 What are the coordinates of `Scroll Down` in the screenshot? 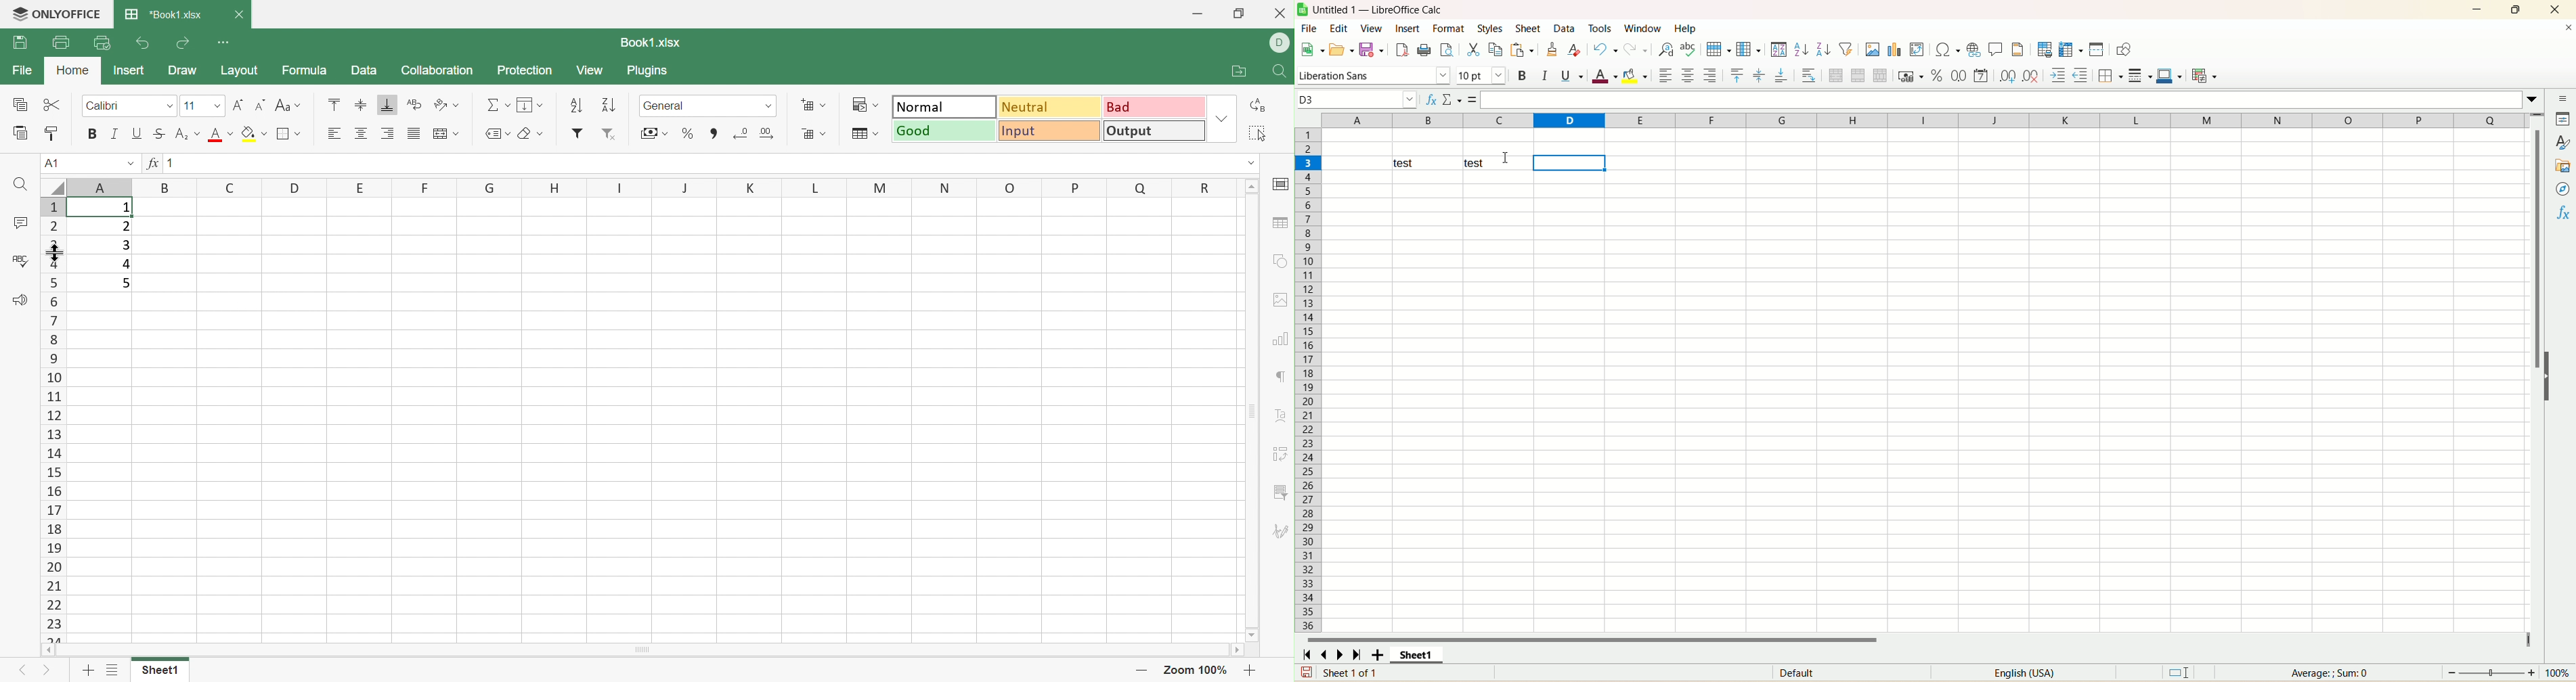 It's located at (1252, 636).